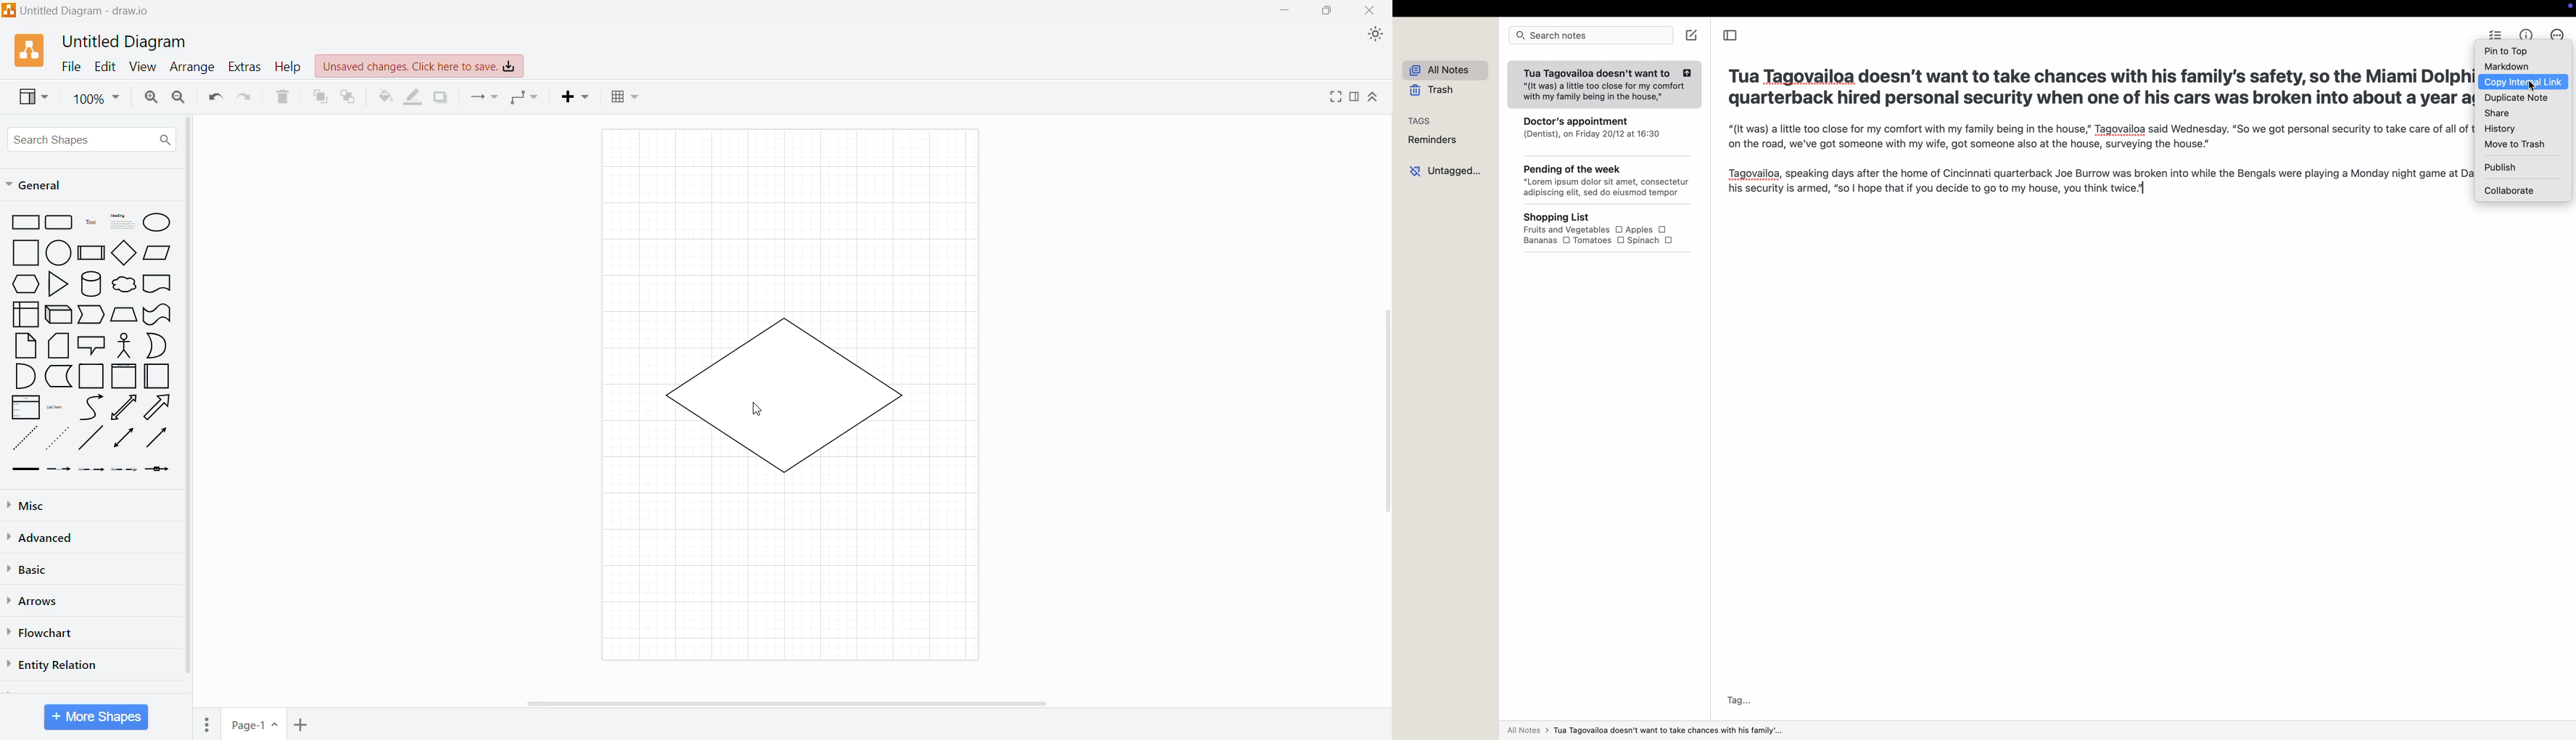 Image resolution: width=2576 pixels, height=756 pixels. Describe the element at coordinates (59, 223) in the screenshot. I see `Rounded Rectangle` at that location.